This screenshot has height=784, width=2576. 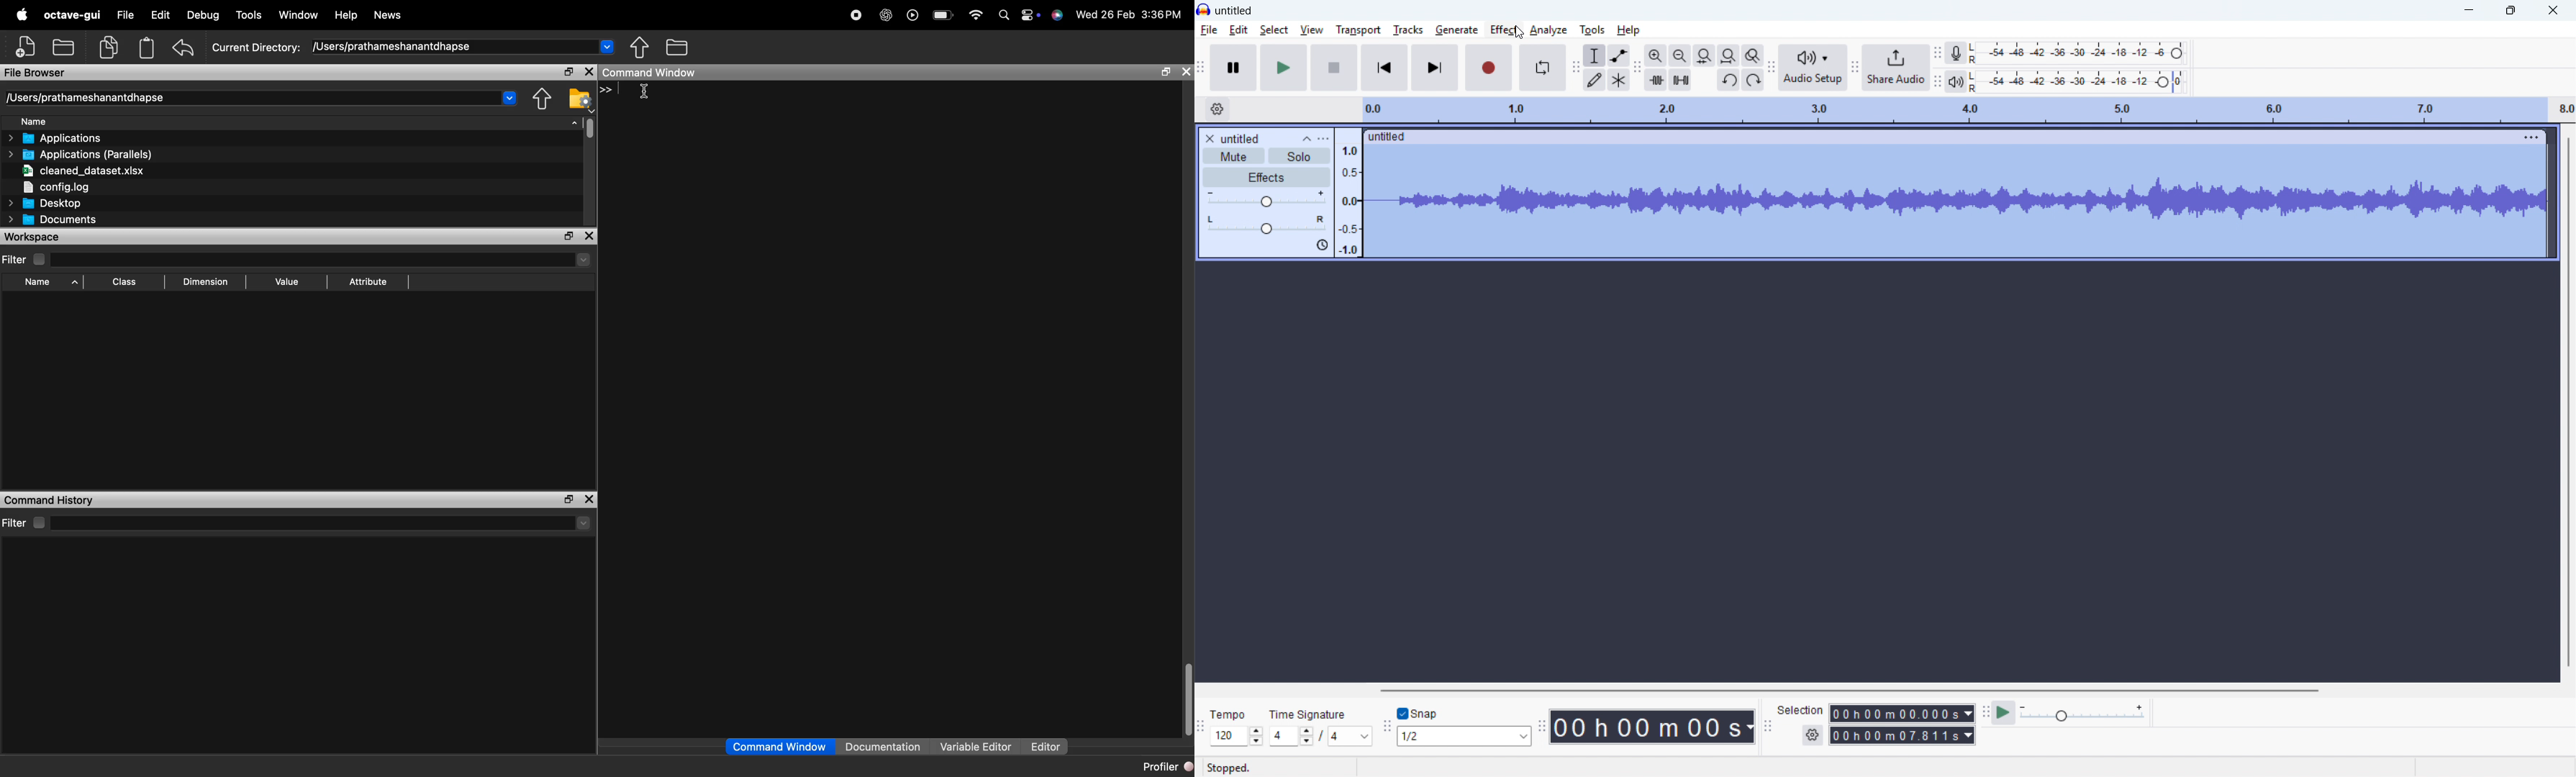 What do you see at coordinates (1241, 139) in the screenshot?
I see `track title` at bounding box center [1241, 139].